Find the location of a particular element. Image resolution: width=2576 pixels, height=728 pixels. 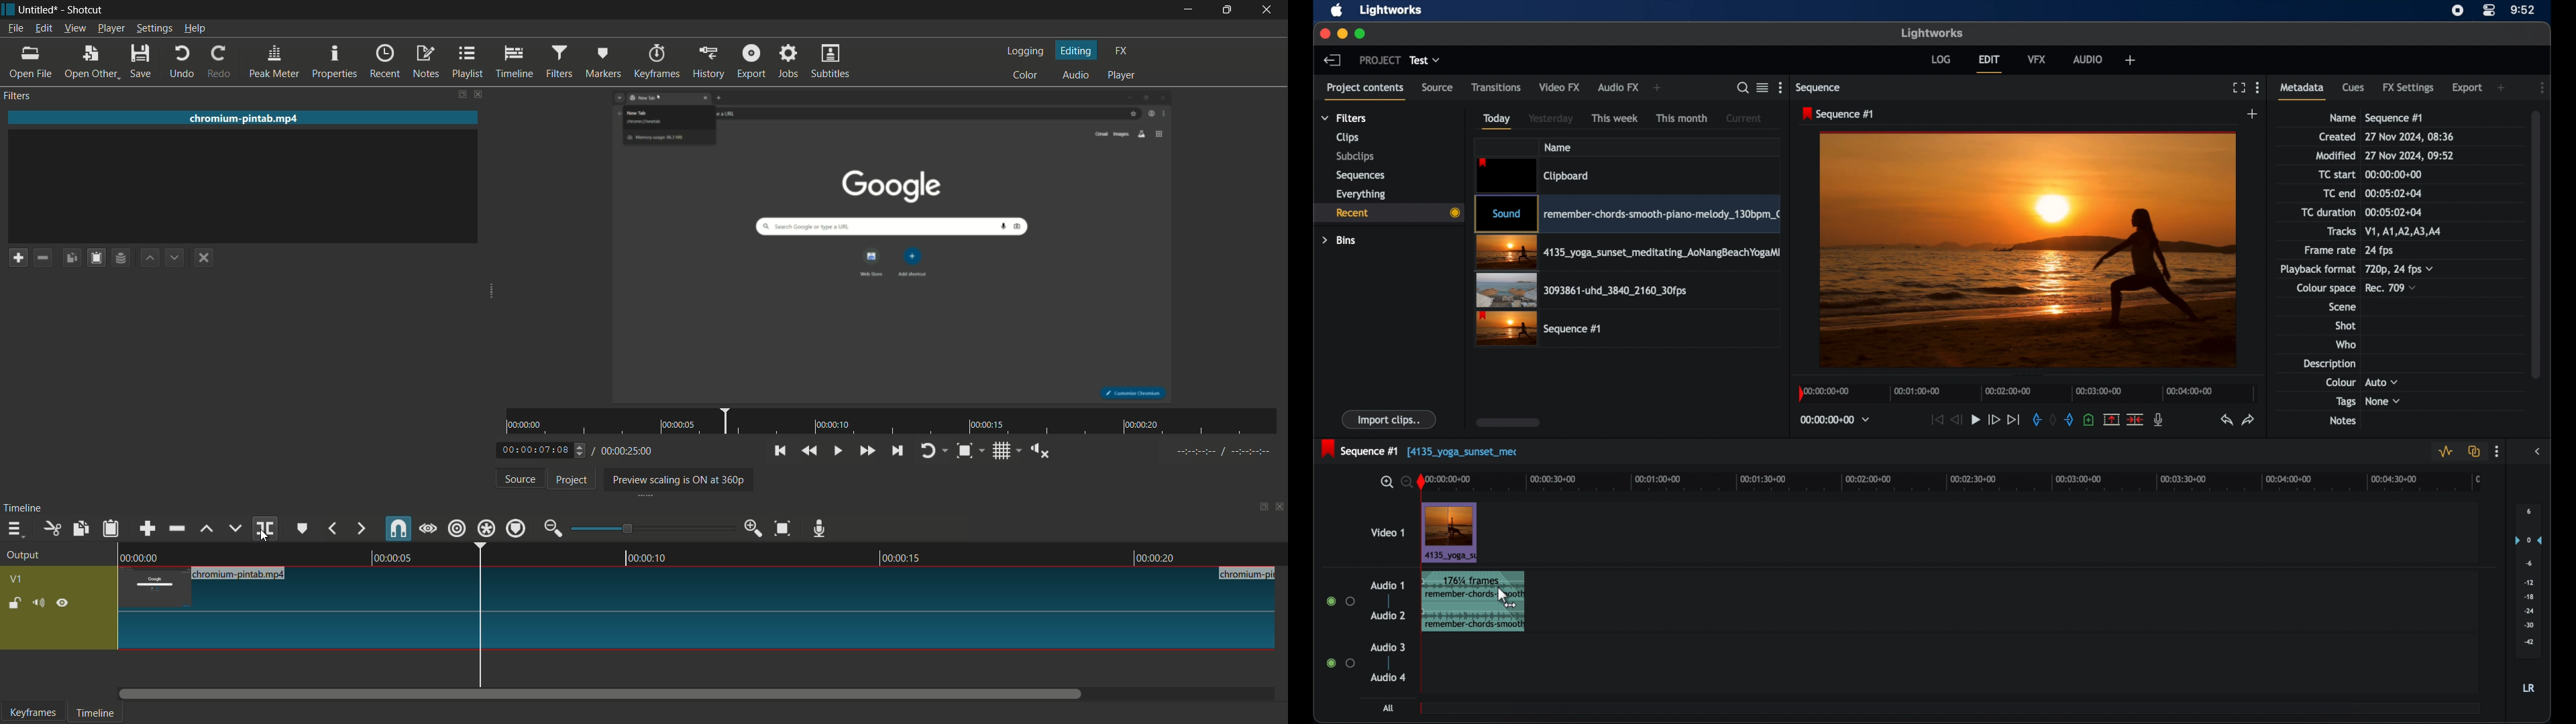

append is located at coordinates (146, 530).